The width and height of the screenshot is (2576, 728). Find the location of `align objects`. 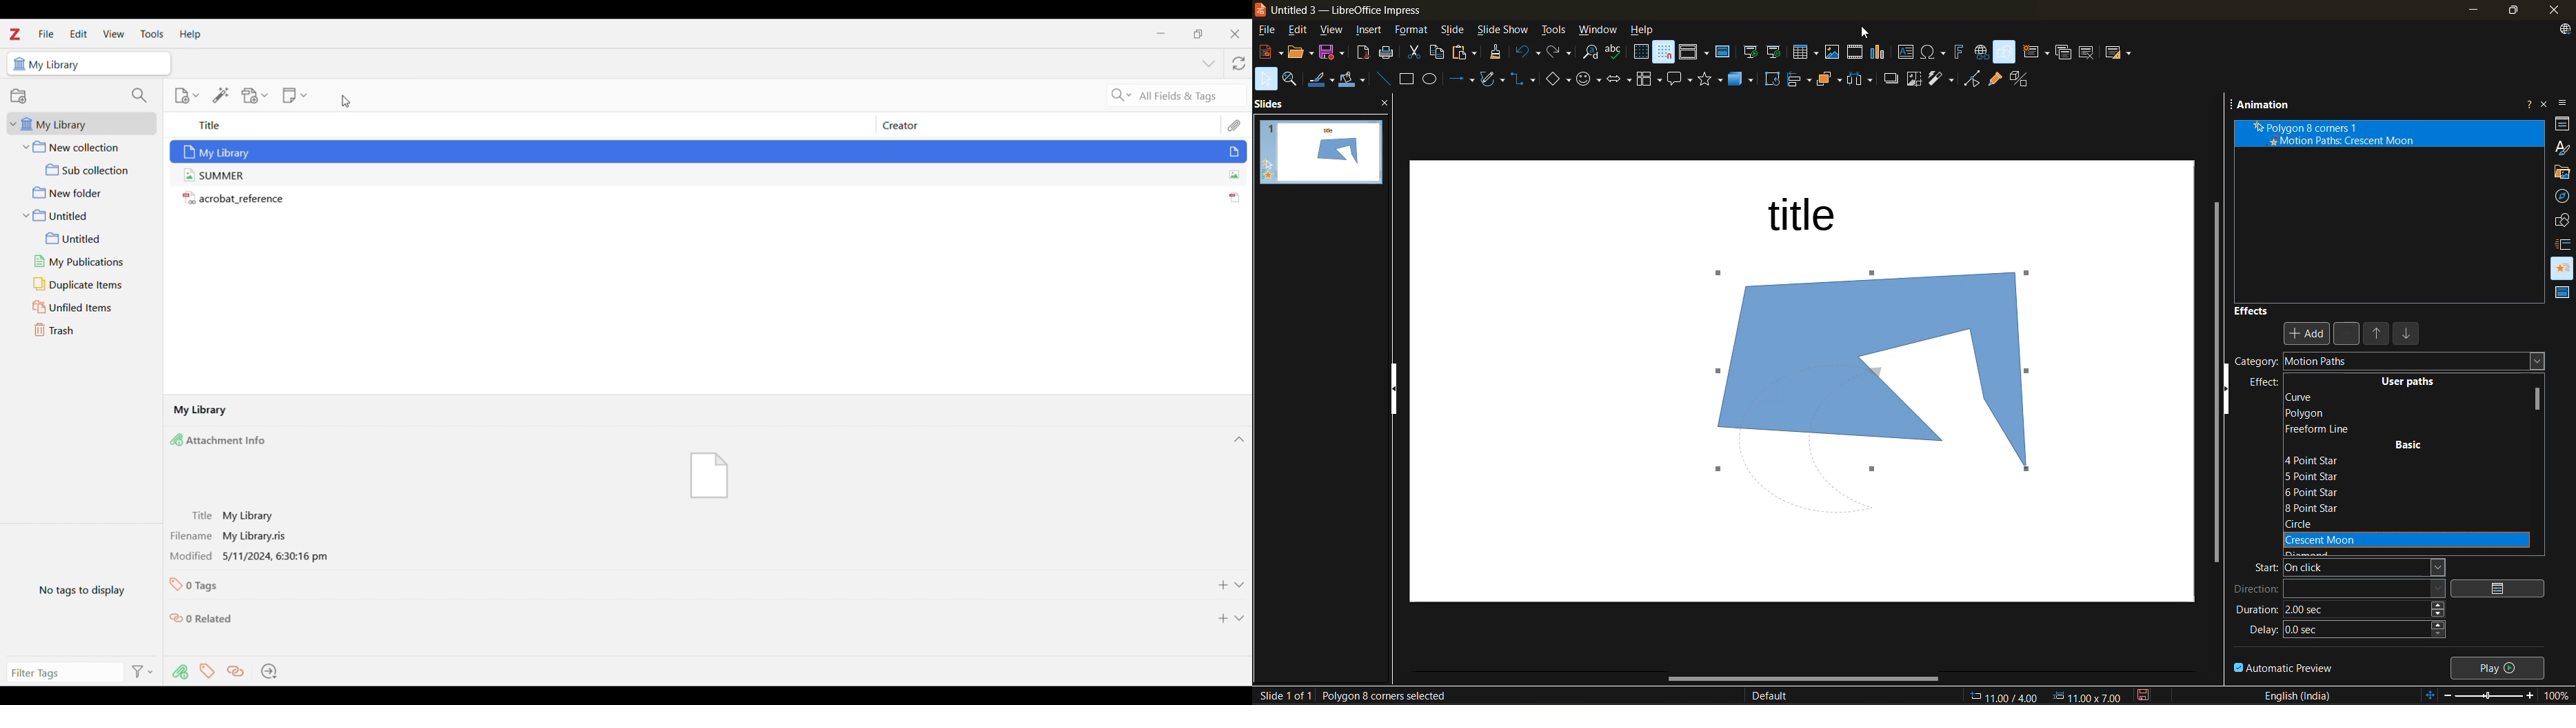

align objects is located at coordinates (1798, 79).